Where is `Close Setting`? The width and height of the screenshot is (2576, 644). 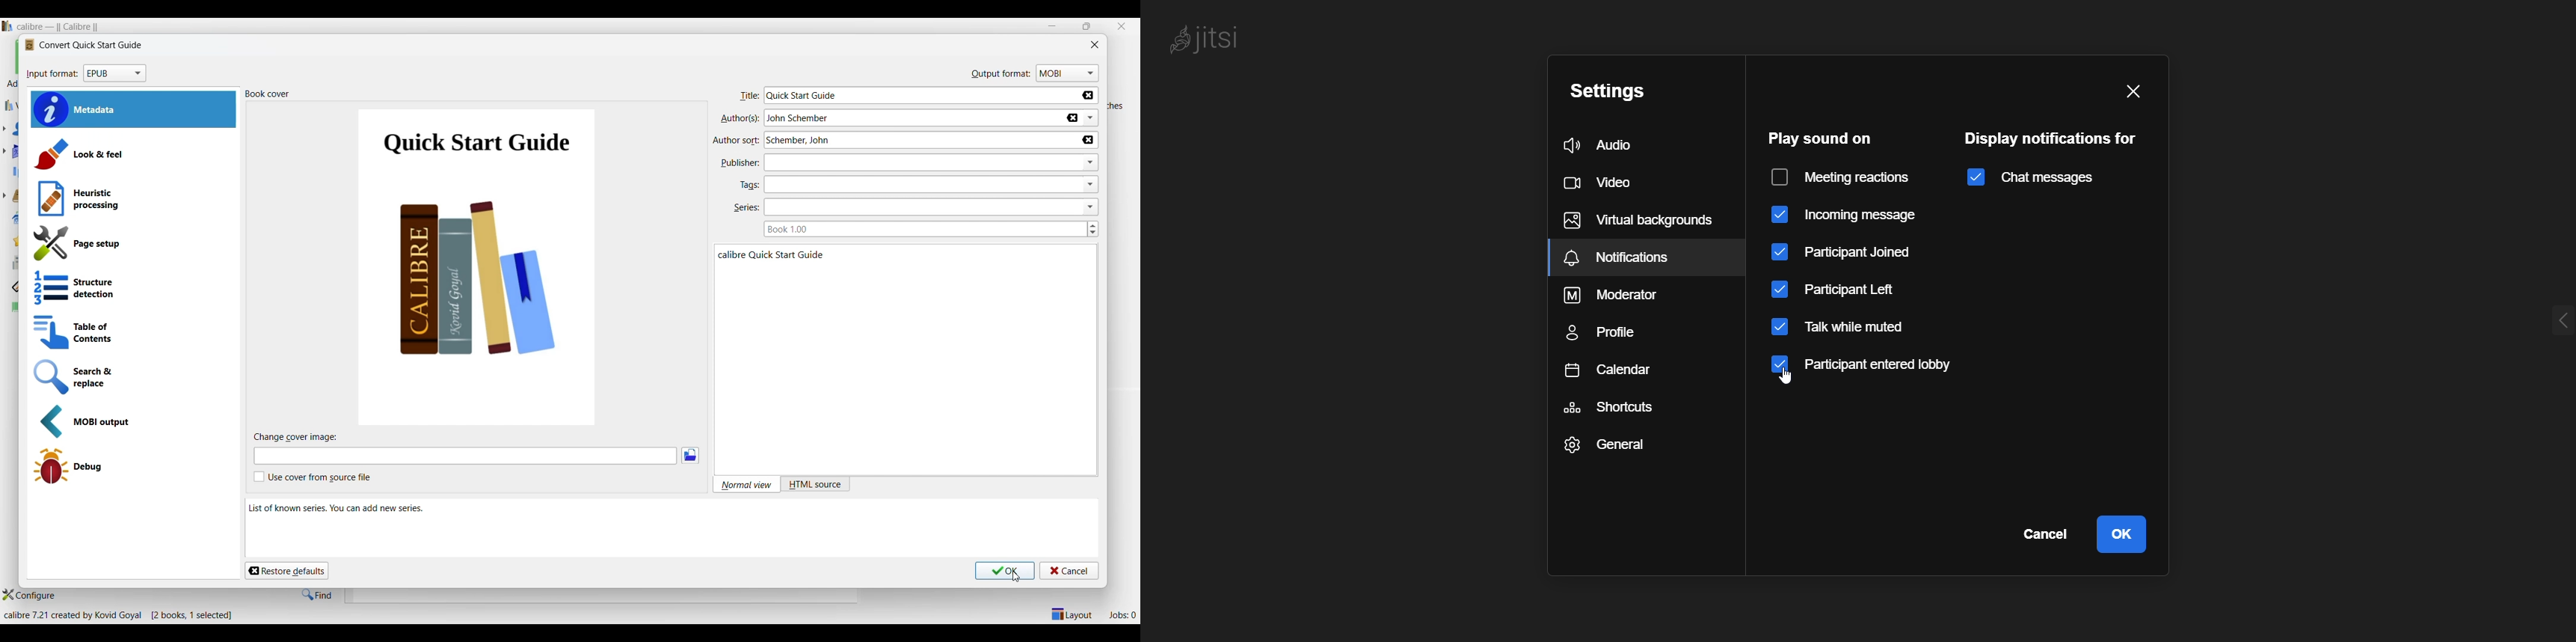 Close Setting is located at coordinates (2133, 92).